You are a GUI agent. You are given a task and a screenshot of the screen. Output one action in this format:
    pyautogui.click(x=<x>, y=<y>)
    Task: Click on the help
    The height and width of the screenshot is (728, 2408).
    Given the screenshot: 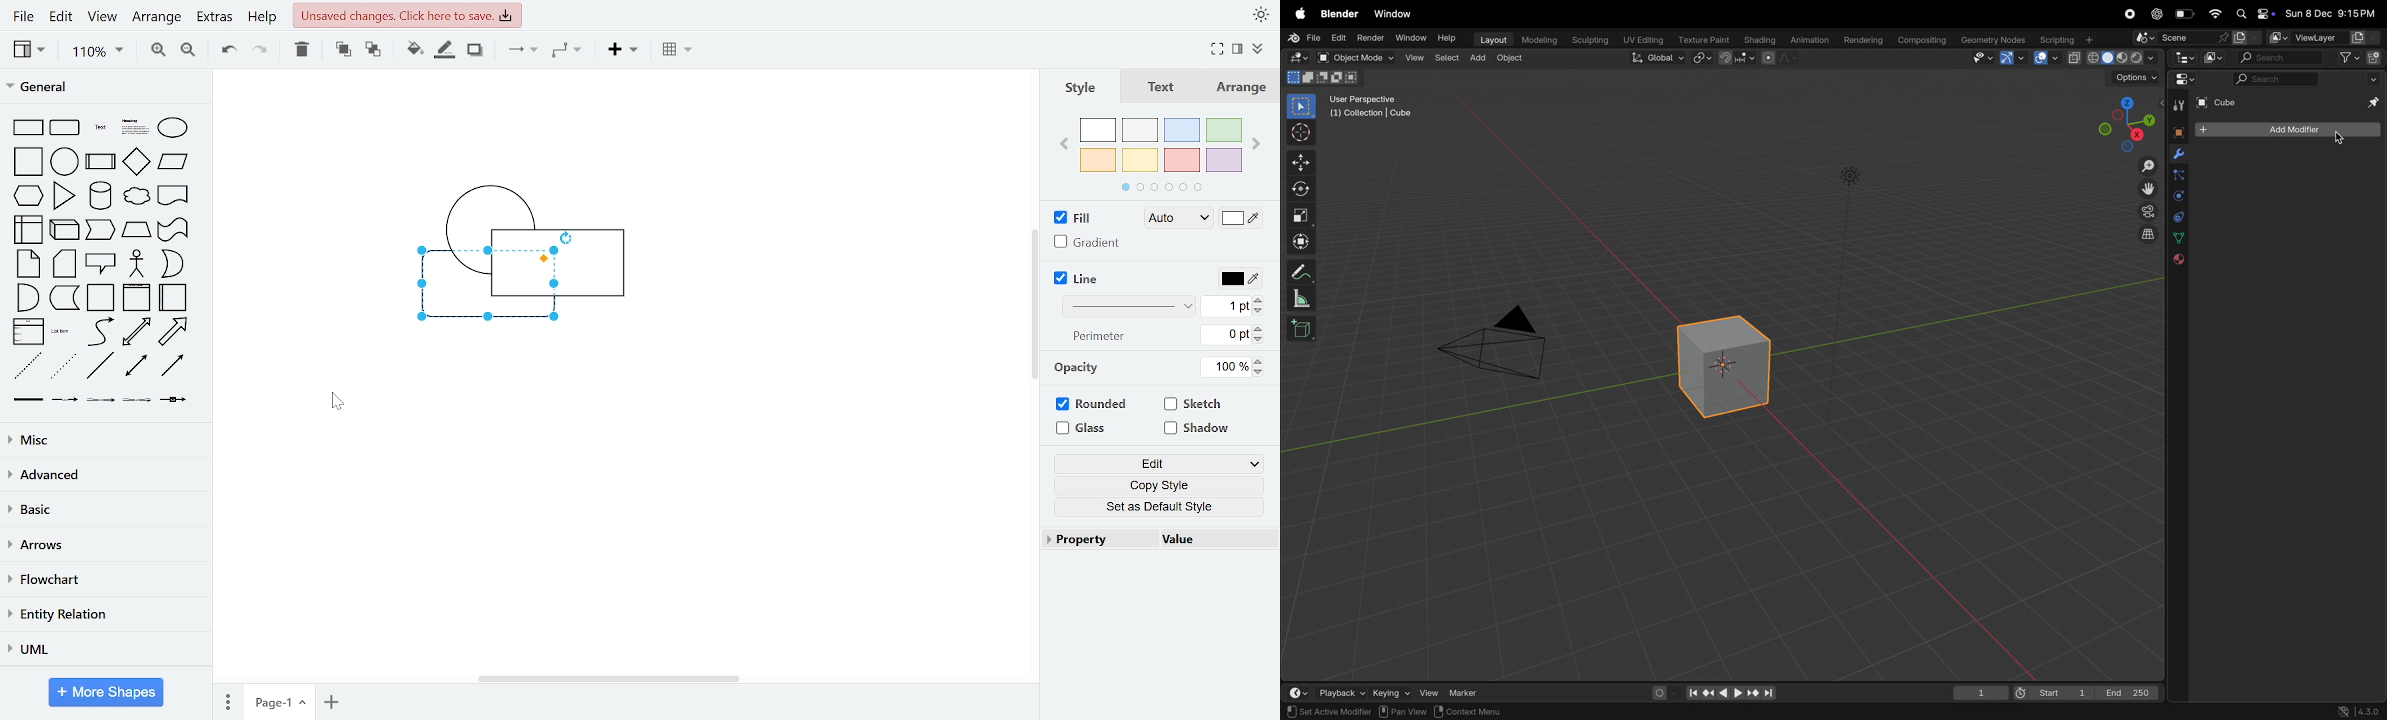 What is the action you would take?
    pyautogui.click(x=264, y=17)
    